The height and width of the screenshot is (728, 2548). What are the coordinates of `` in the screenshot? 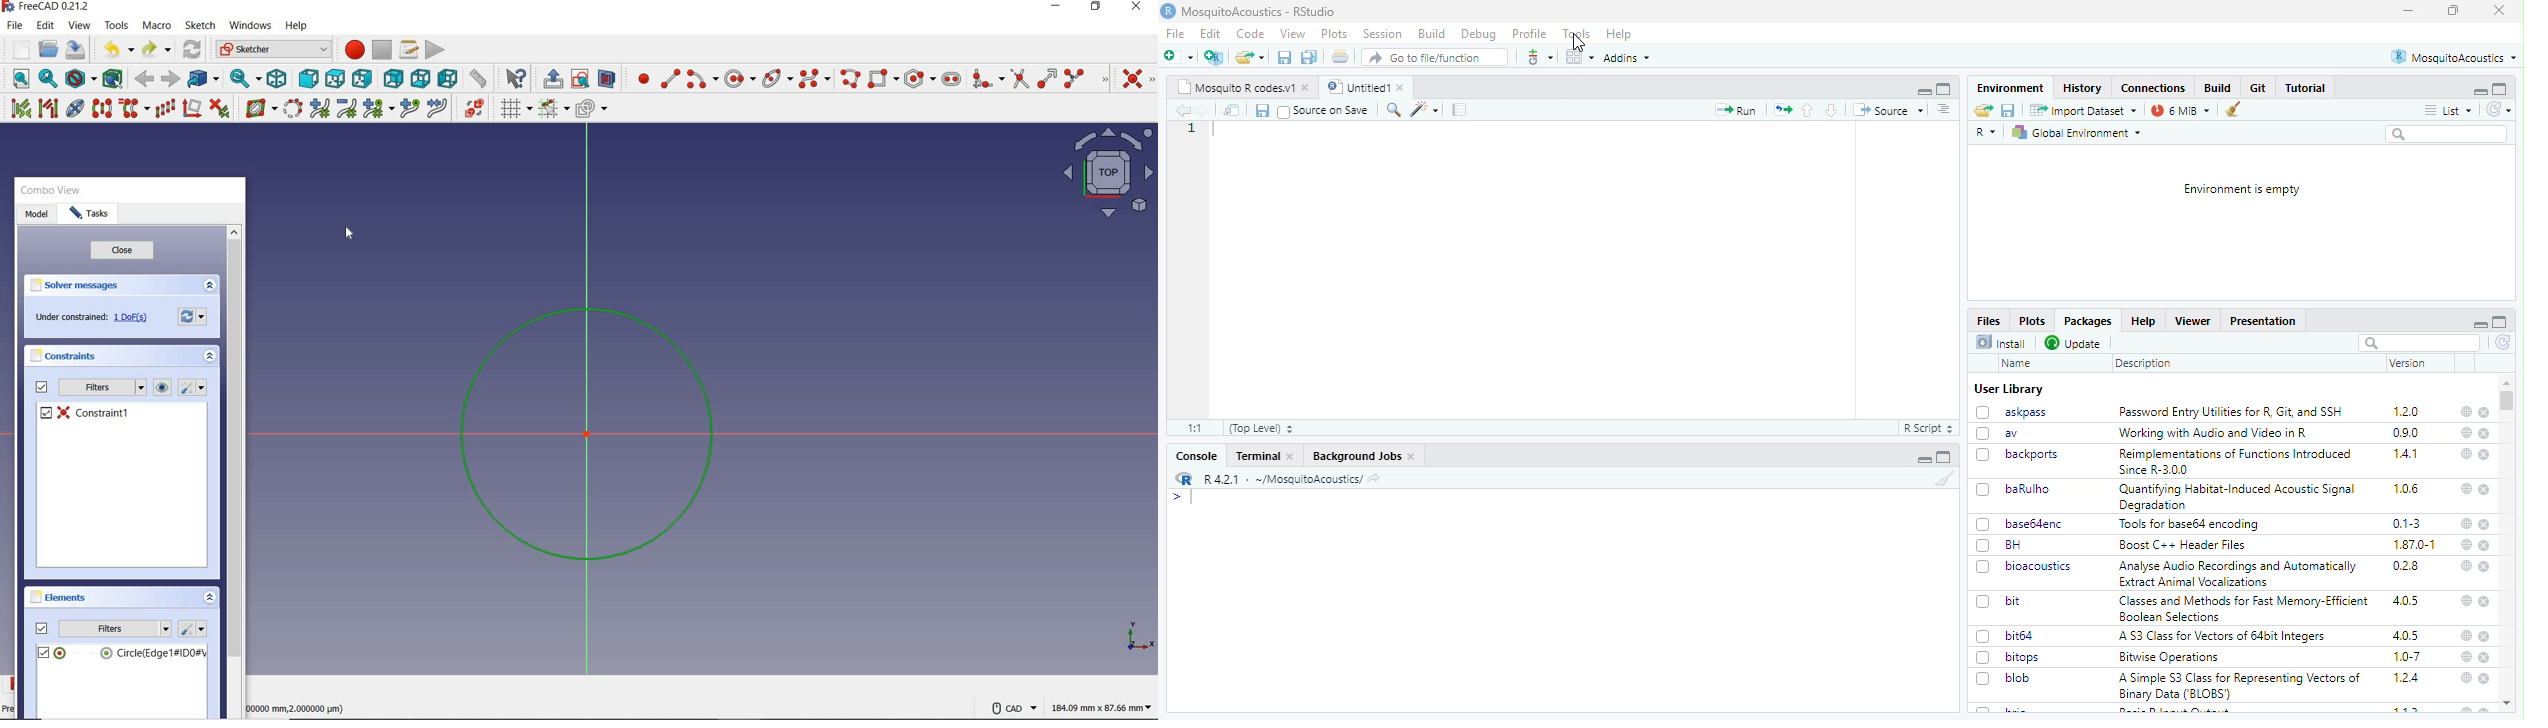 It's located at (2220, 87).